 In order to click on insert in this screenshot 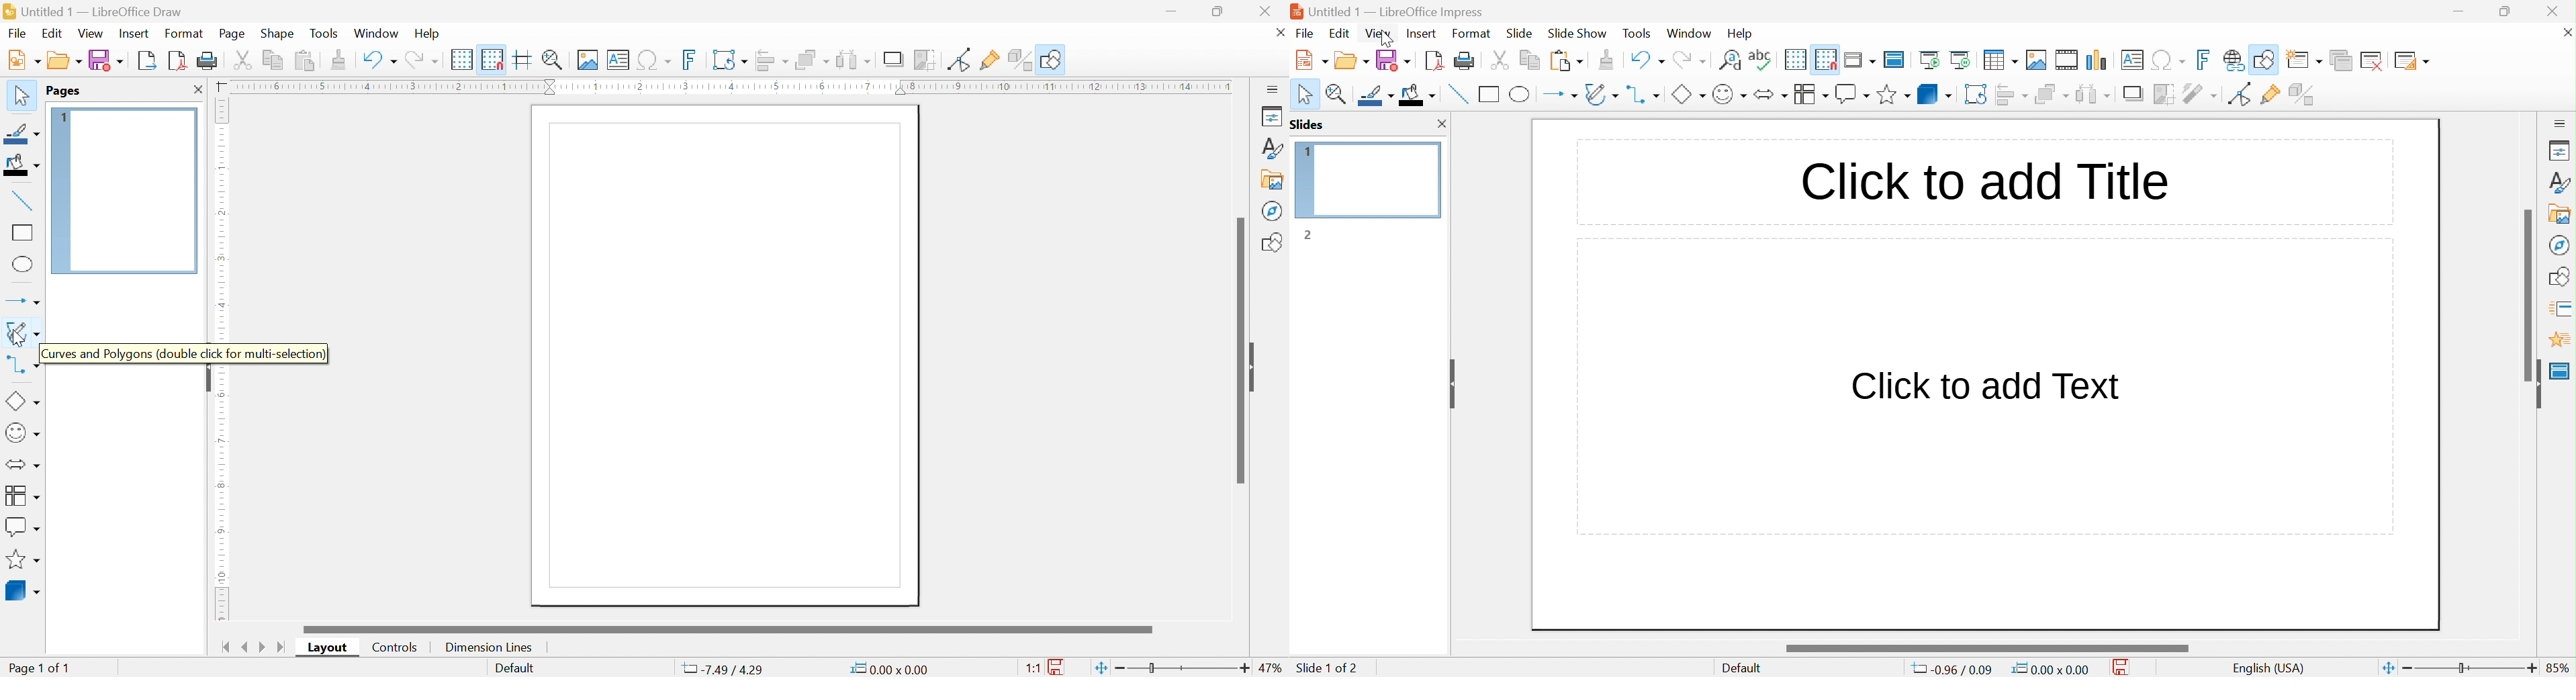, I will do `click(1420, 32)`.